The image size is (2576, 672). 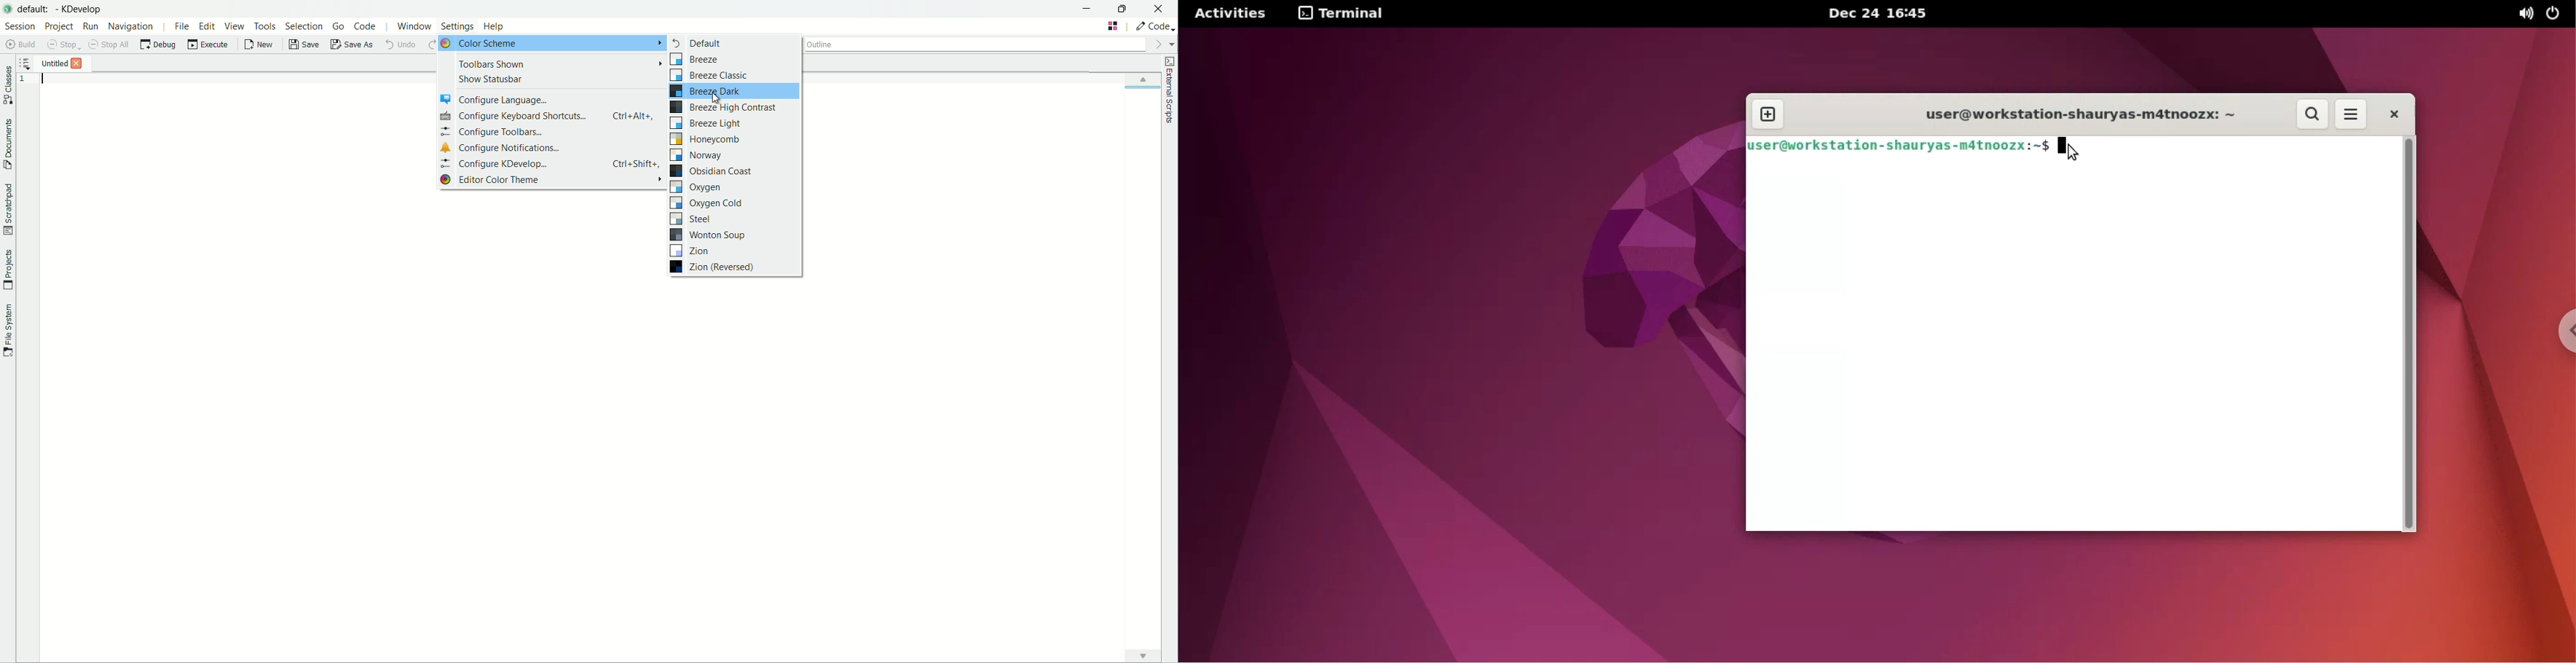 I want to click on code, so click(x=366, y=27).